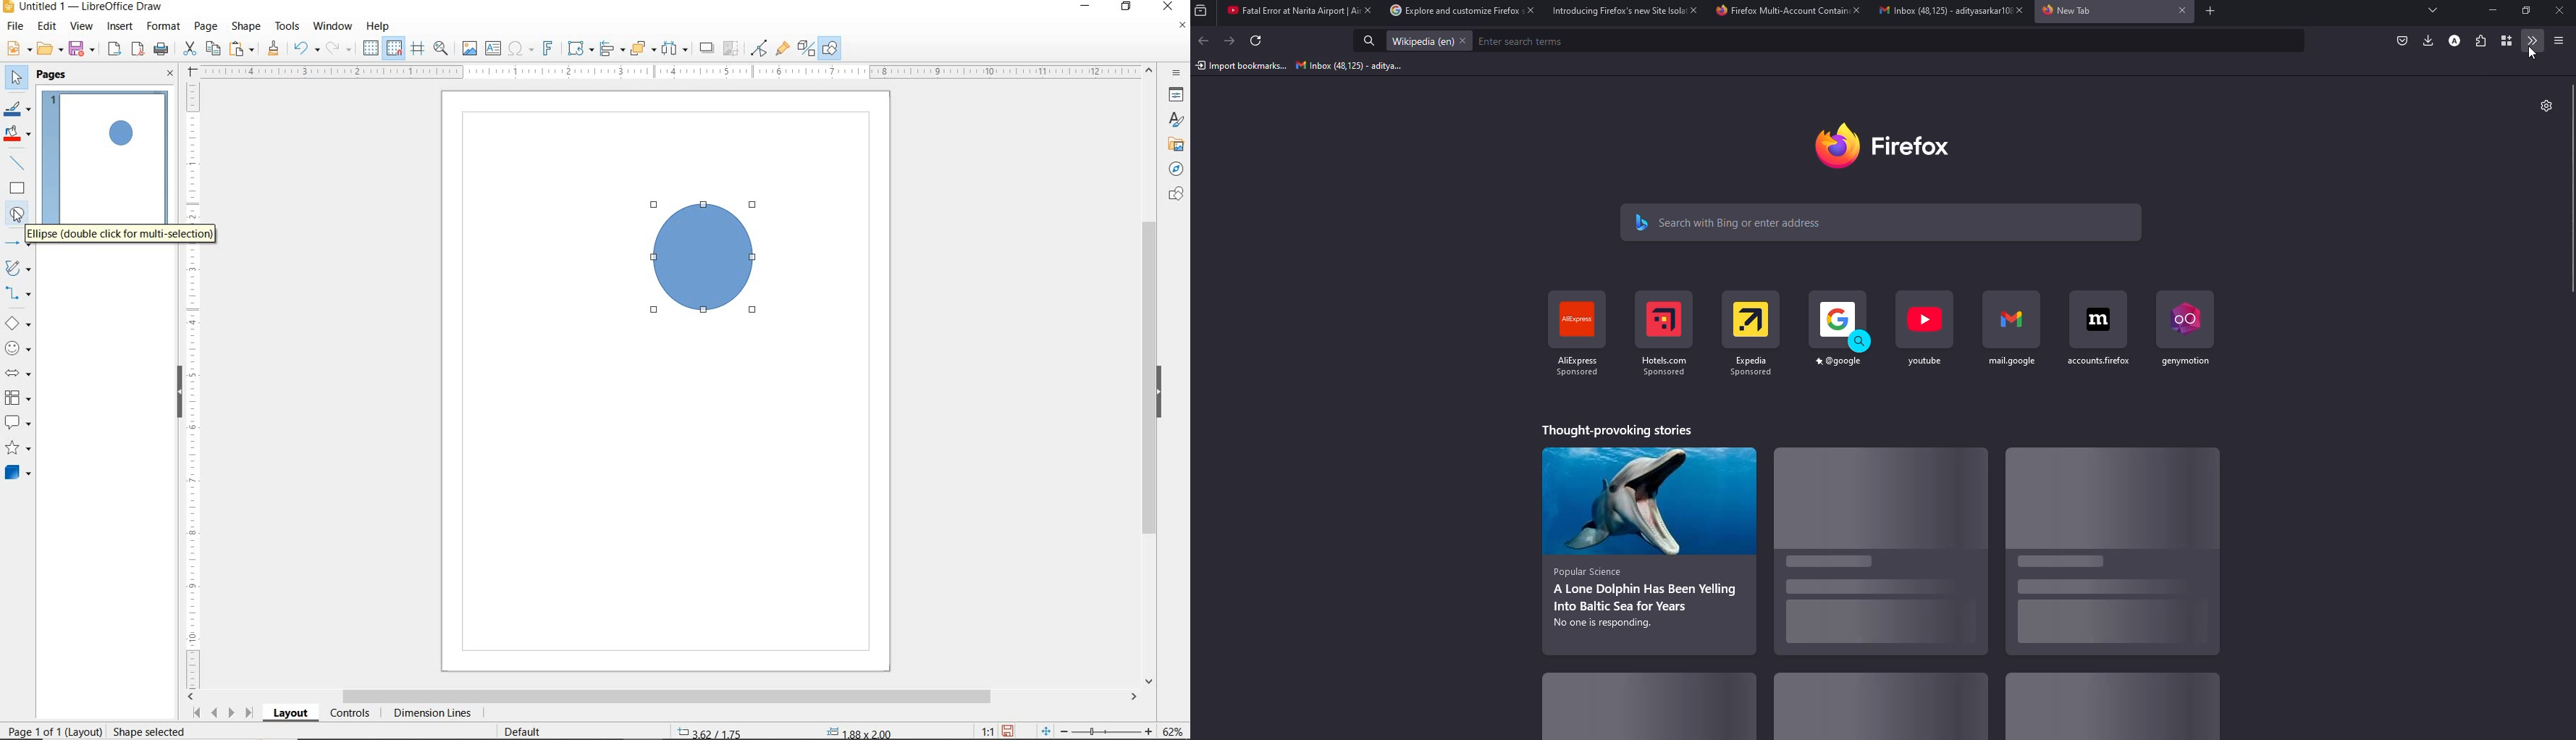  I want to click on INSERT FONTWORK TEXT, so click(546, 48).